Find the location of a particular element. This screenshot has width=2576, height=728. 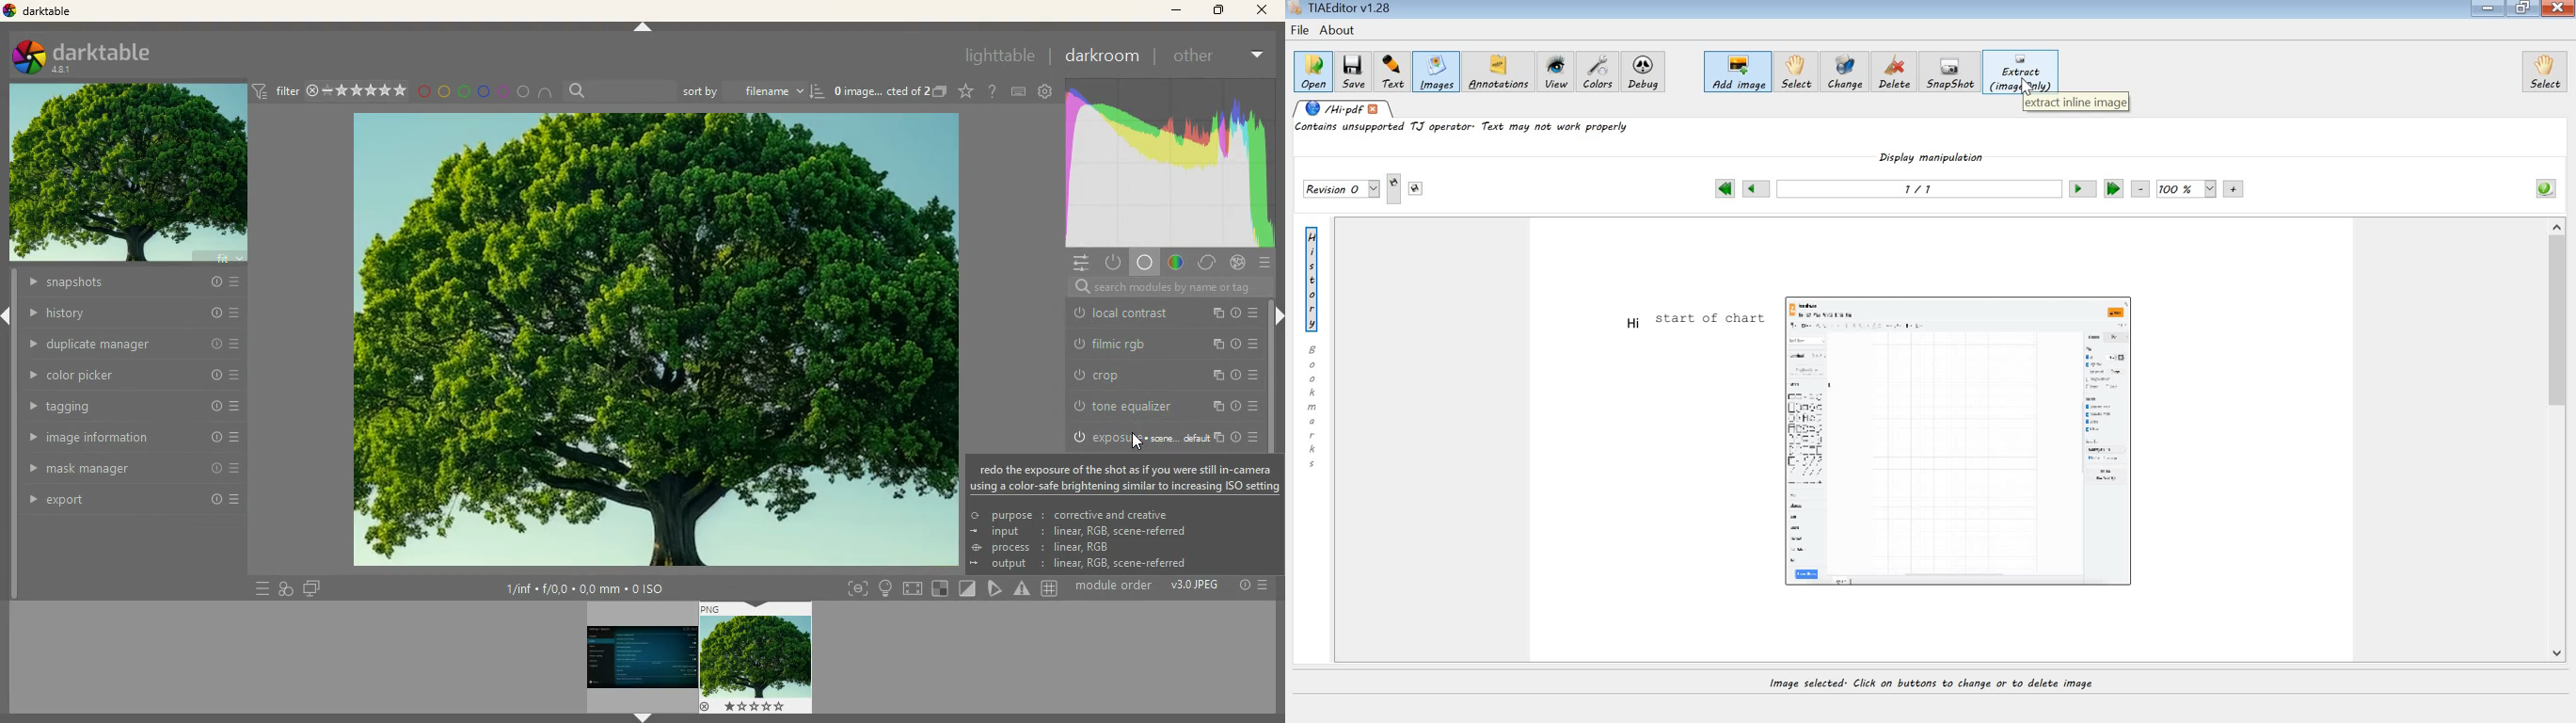

square is located at coordinates (940, 587).